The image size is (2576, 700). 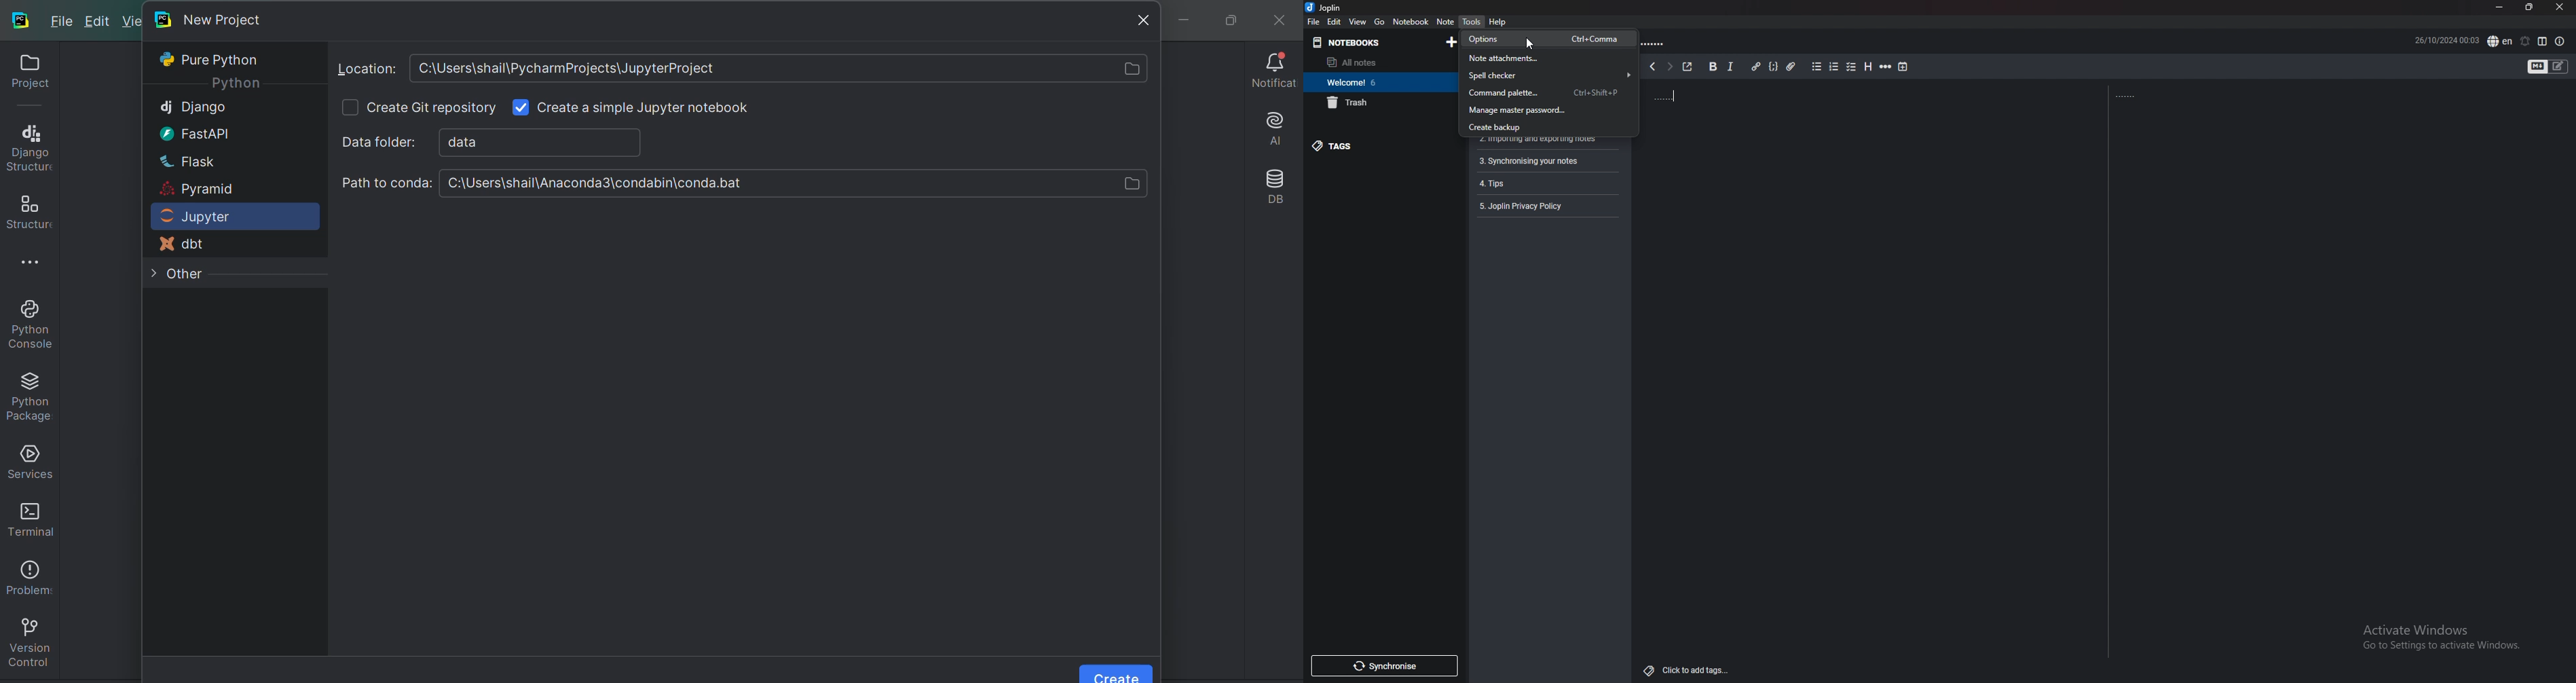 What do you see at coordinates (1378, 147) in the screenshot?
I see `tags` at bounding box center [1378, 147].